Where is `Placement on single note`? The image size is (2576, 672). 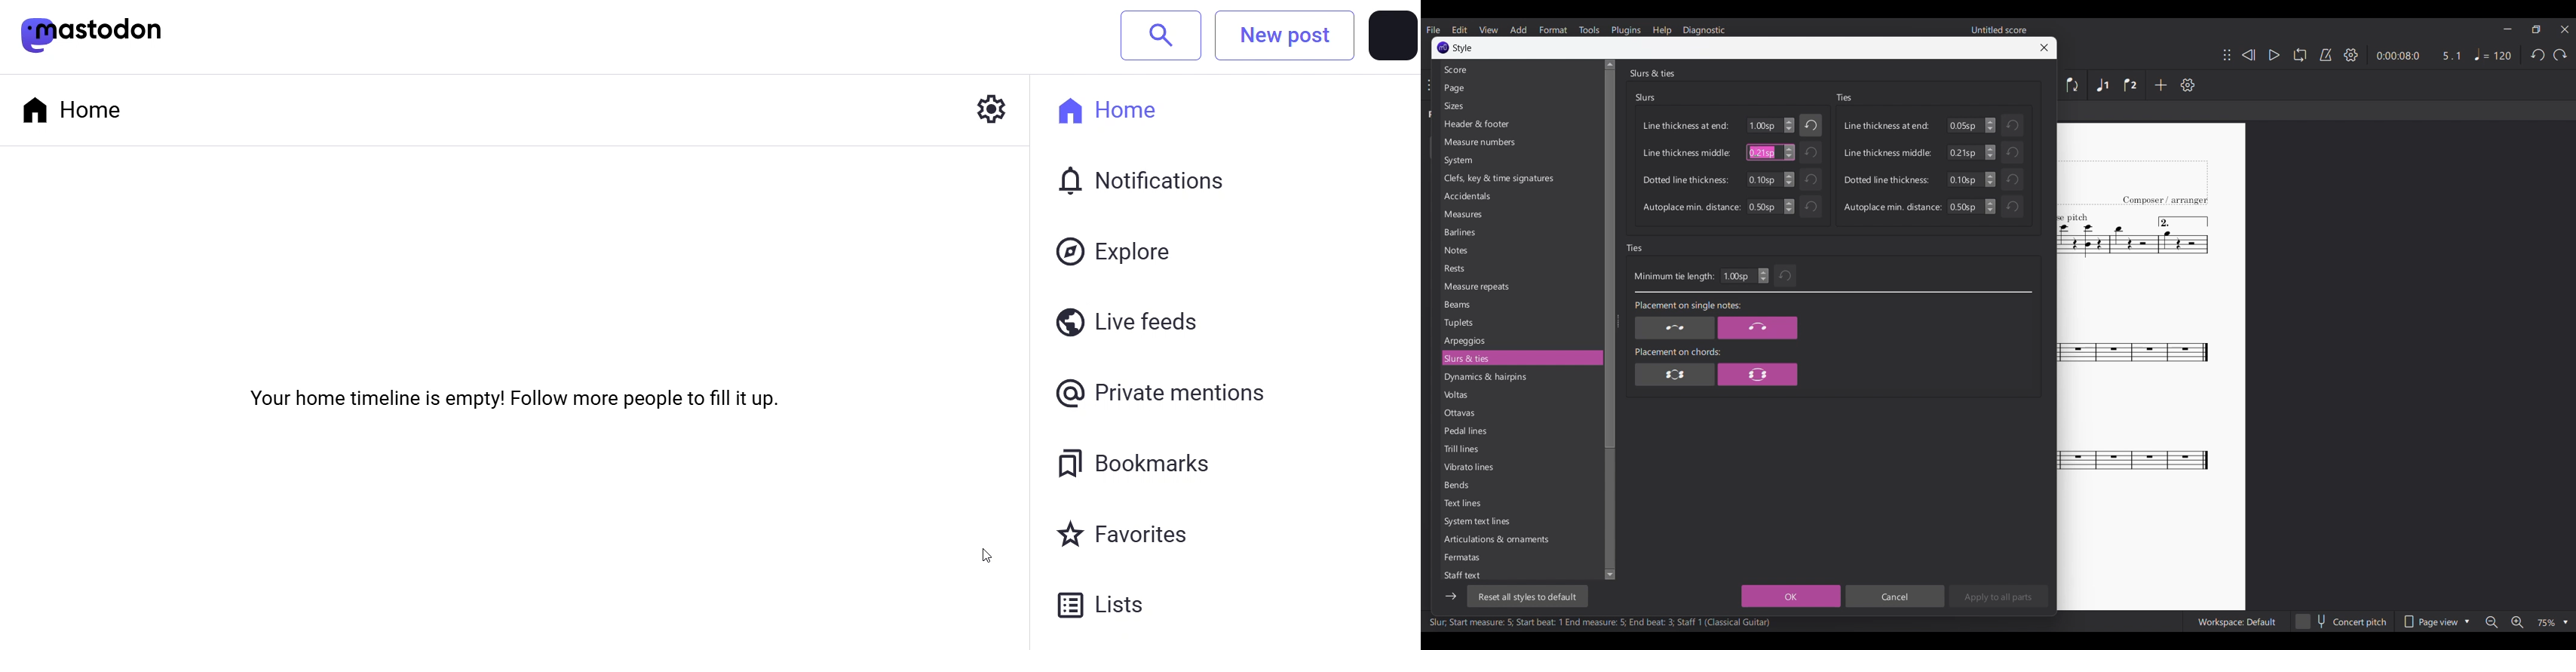
Placement on single note is located at coordinates (1687, 306).